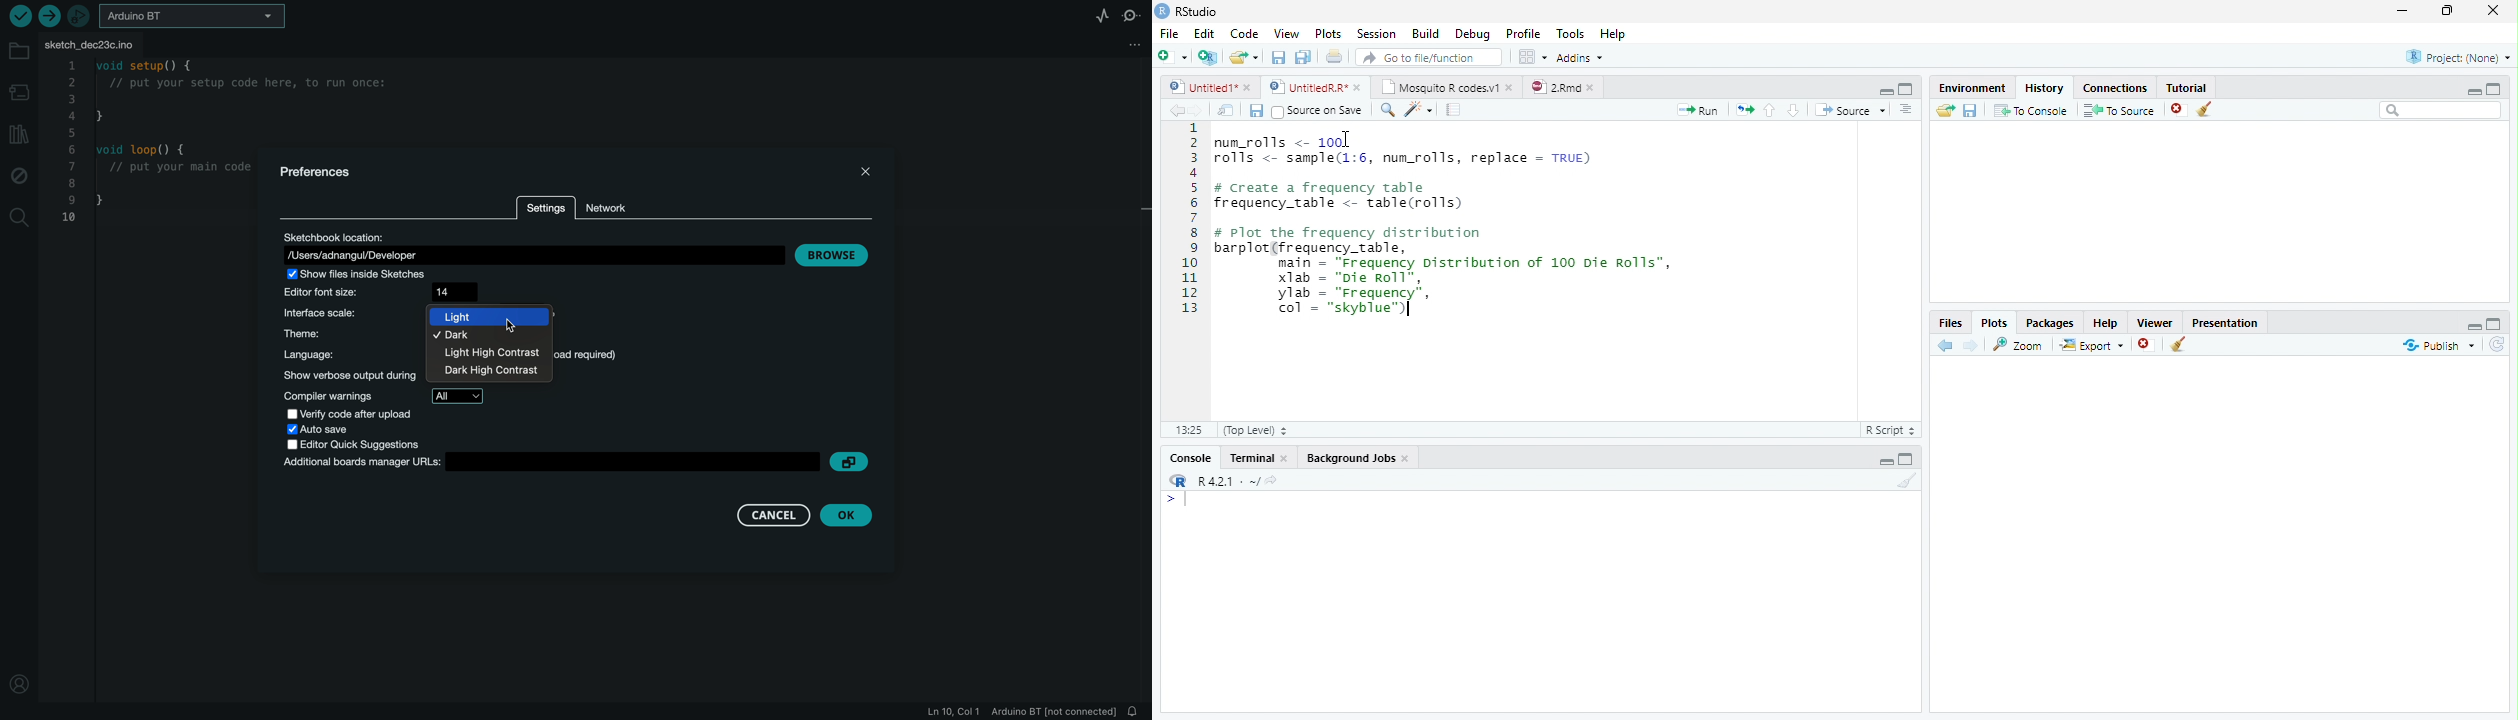 The height and width of the screenshot is (728, 2520). I want to click on History, so click(2045, 86).